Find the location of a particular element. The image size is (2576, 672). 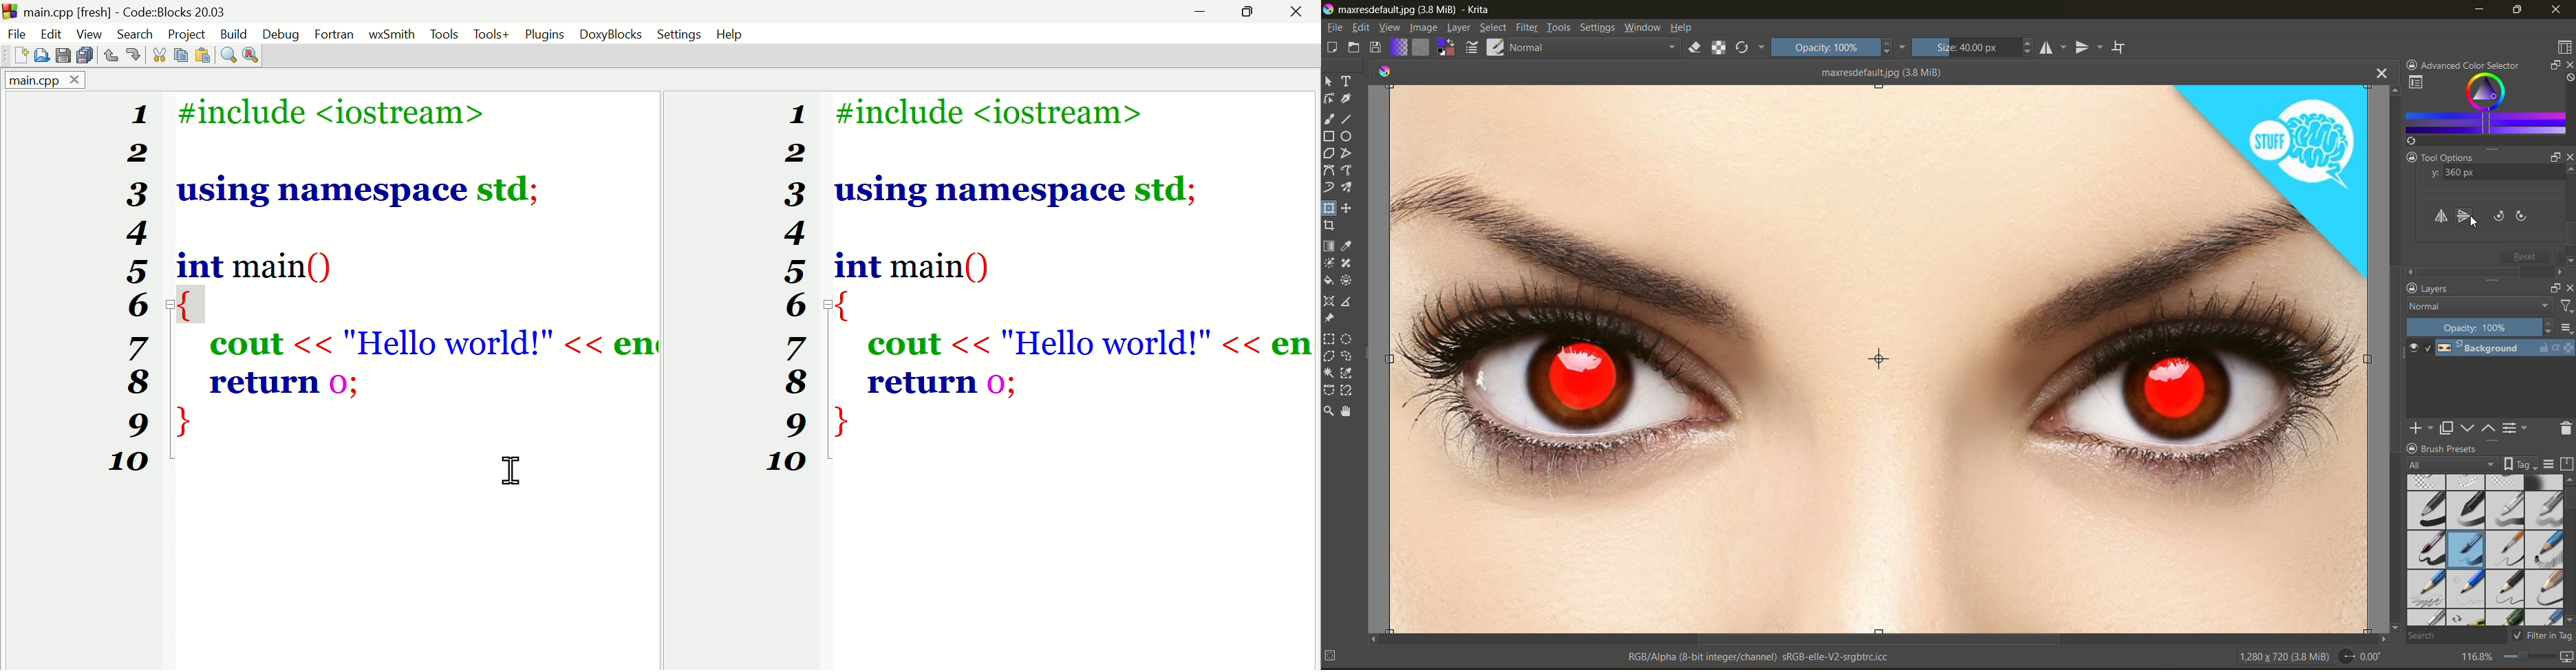

help is located at coordinates (1684, 27).